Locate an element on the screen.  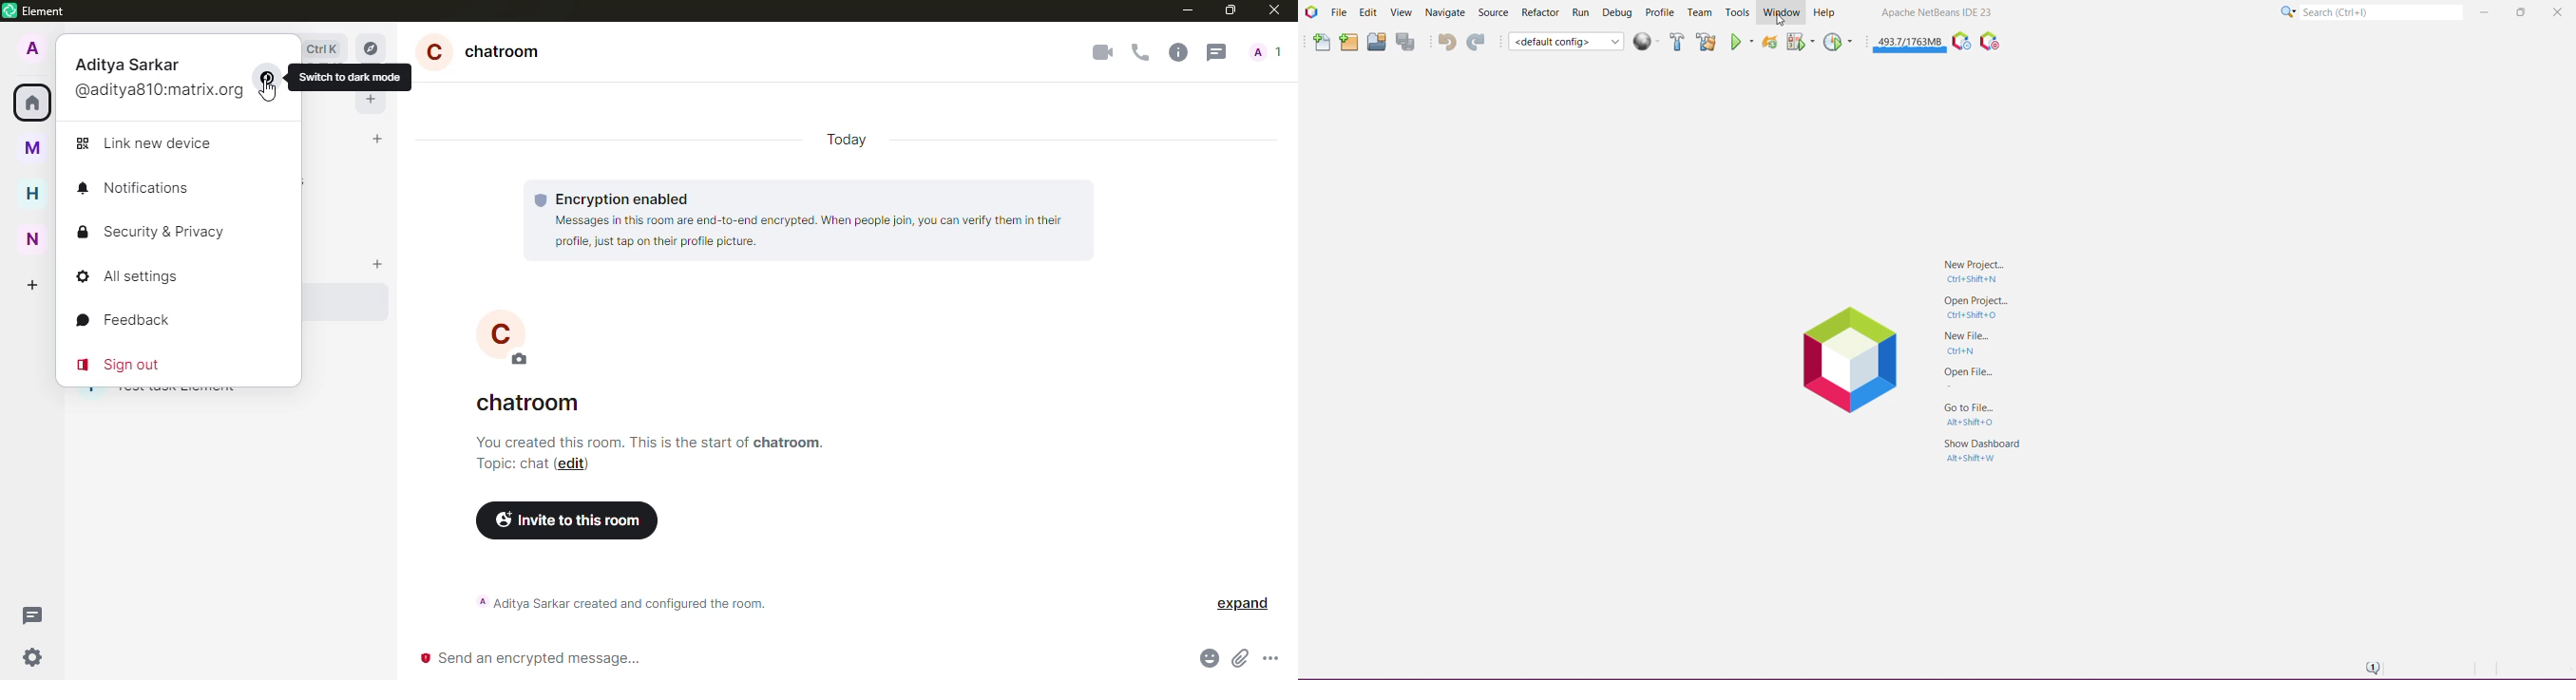
threads is located at coordinates (32, 614).